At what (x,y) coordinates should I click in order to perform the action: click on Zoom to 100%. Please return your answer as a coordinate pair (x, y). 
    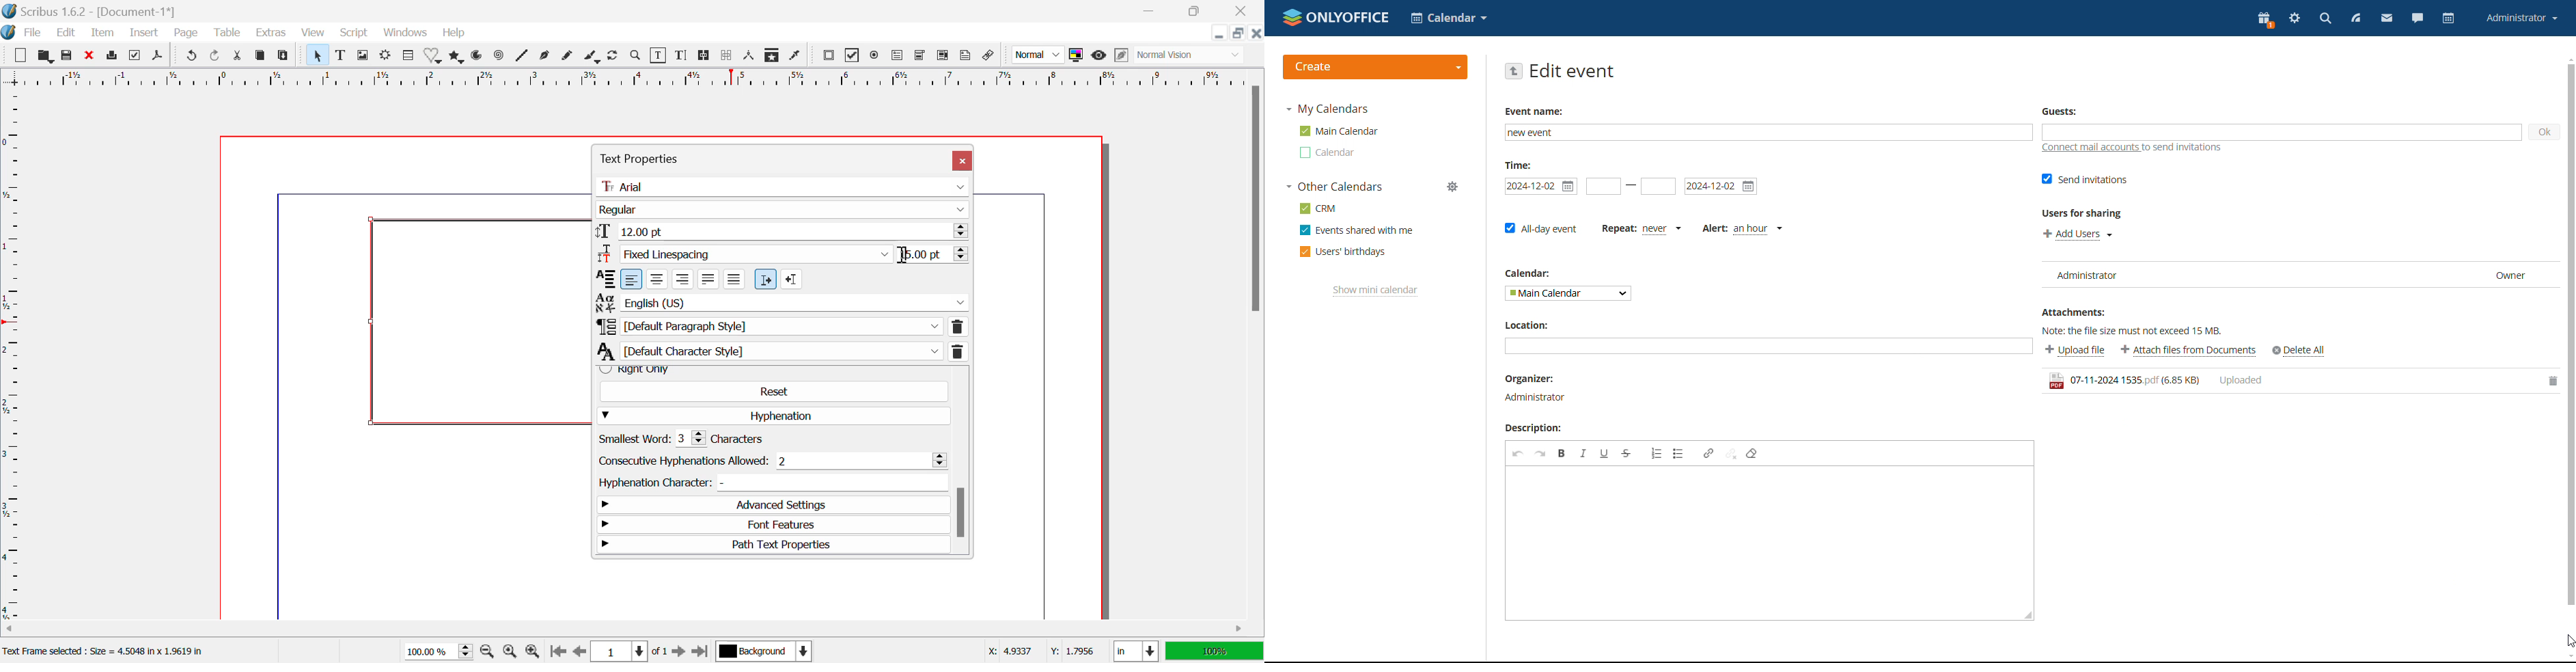
    Looking at the image, I should click on (510, 652).